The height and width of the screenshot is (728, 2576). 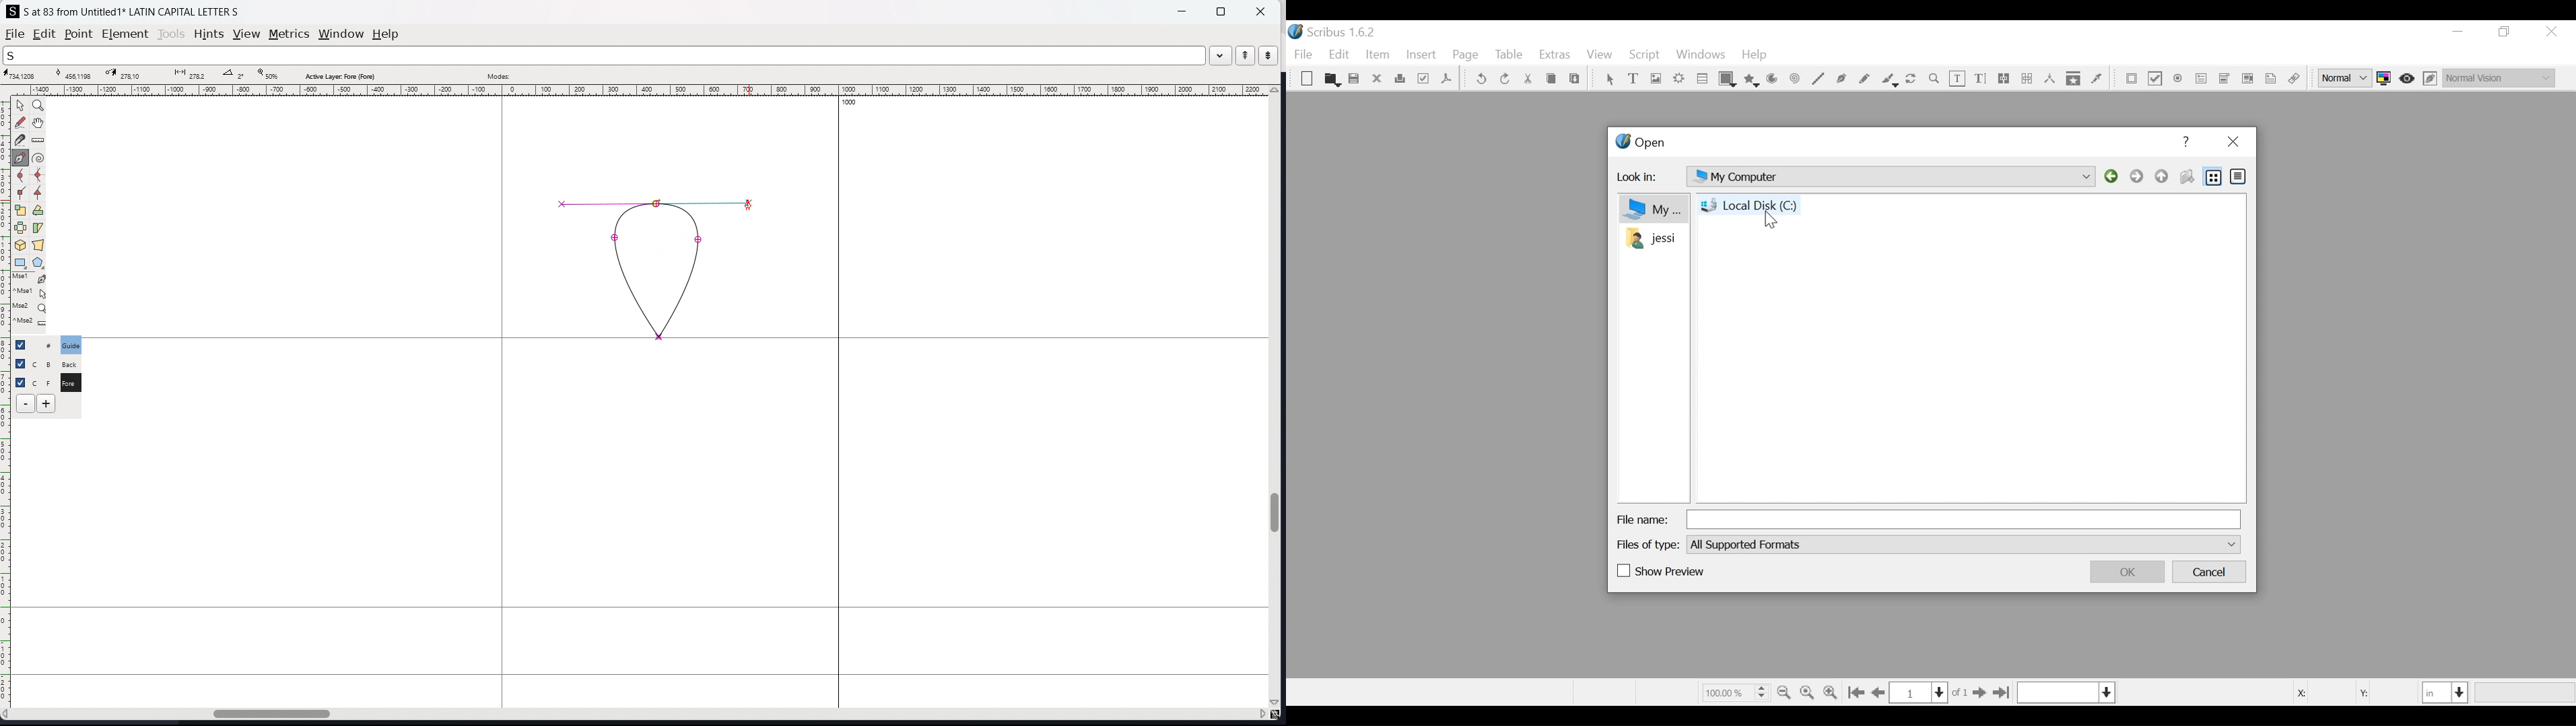 What do you see at coordinates (2498, 76) in the screenshot?
I see `Select the visual appearance of the display` at bounding box center [2498, 76].